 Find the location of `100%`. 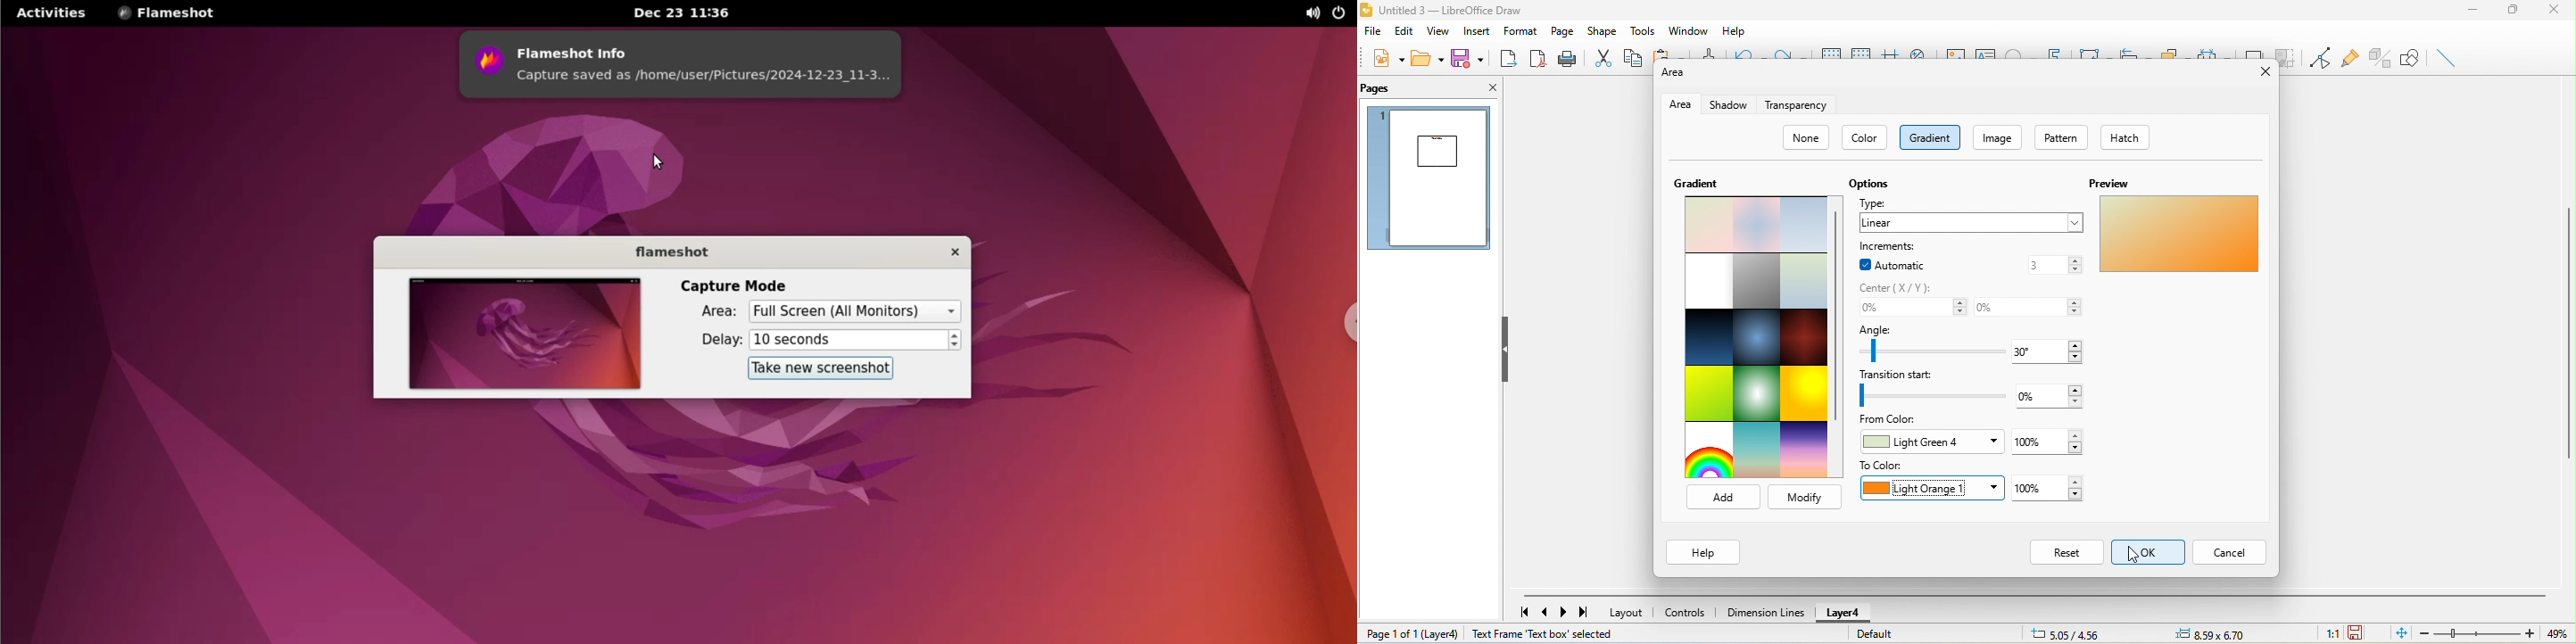

100% is located at coordinates (2050, 441).